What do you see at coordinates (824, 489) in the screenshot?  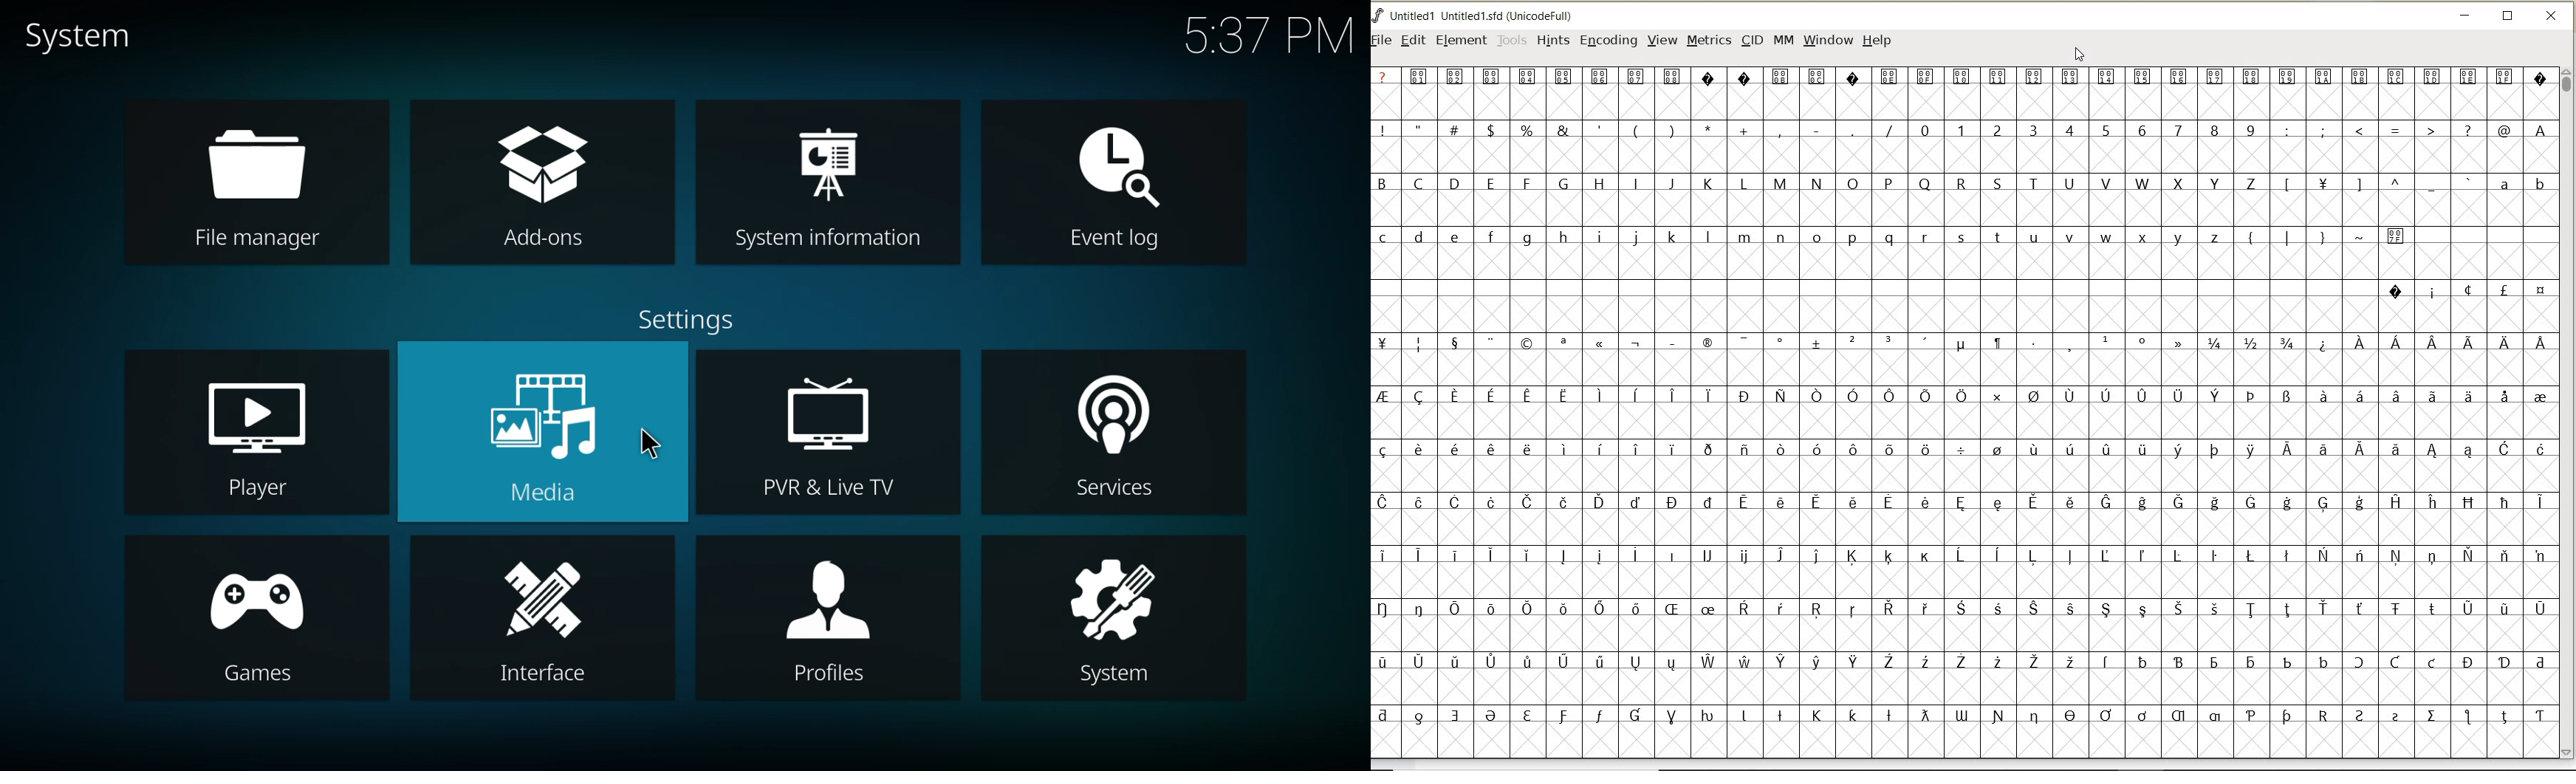 I see `PVR & Live TV` at bounding box center [824, 489].